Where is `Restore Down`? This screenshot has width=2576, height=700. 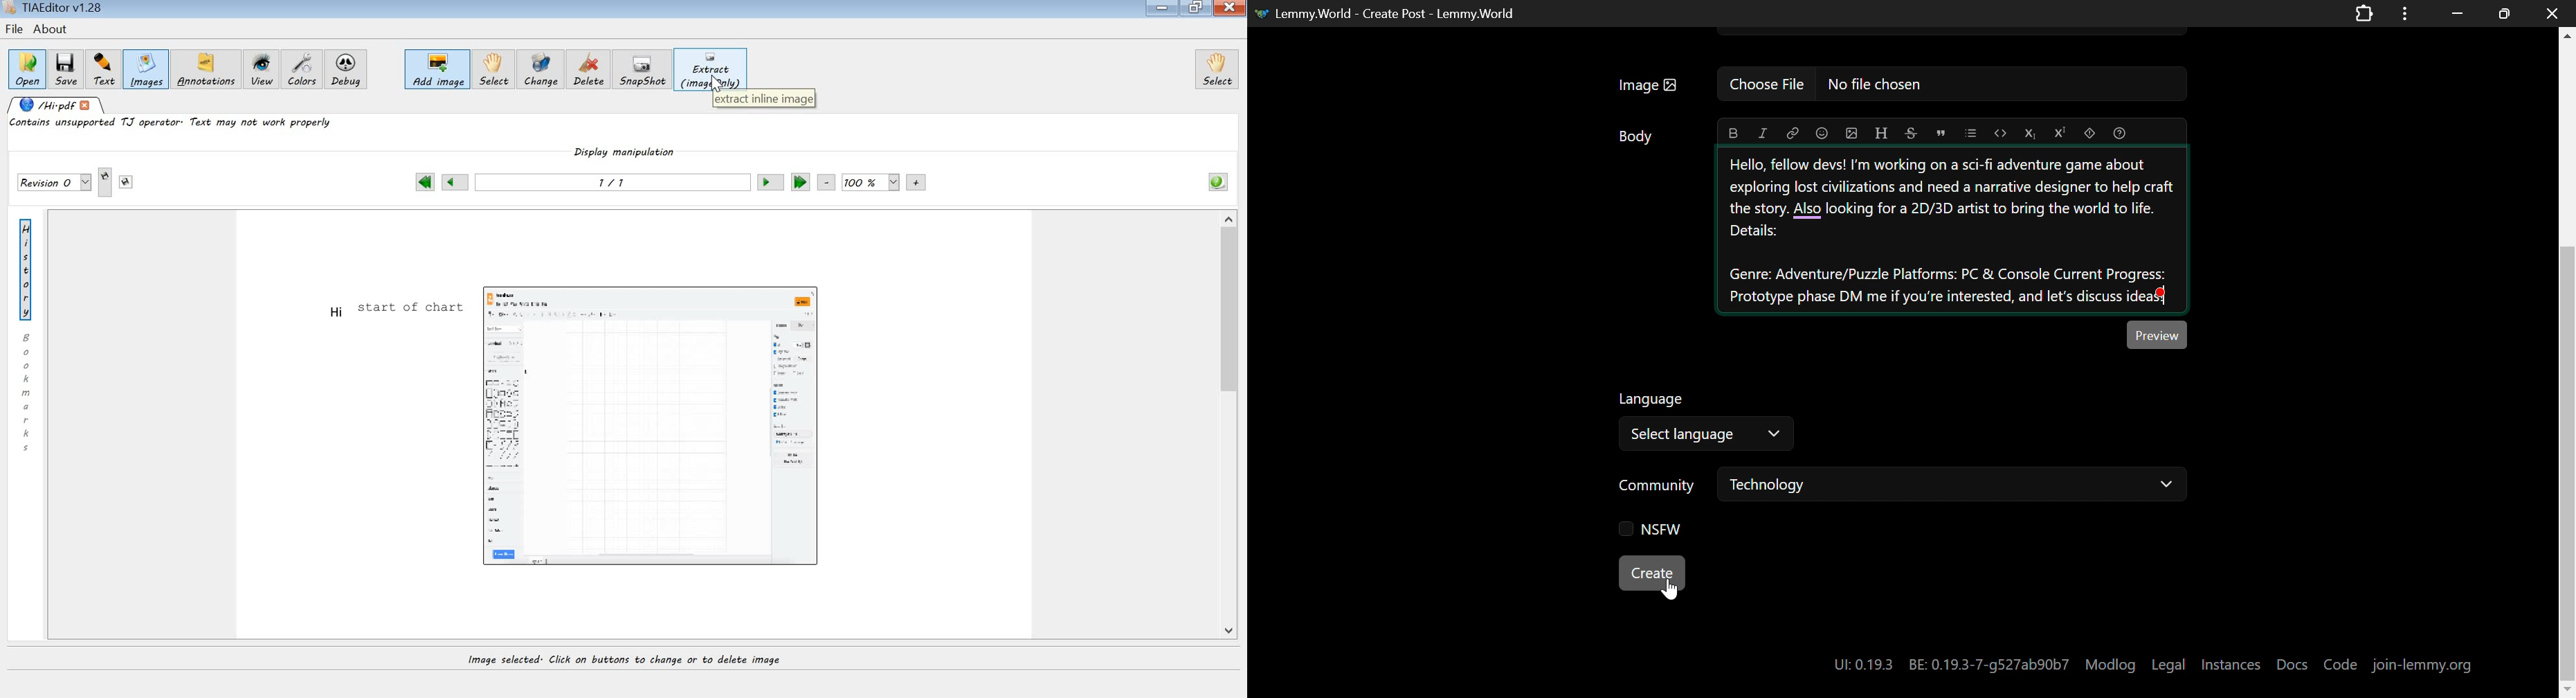 Restore Down is located at coordinates (2457, 13).